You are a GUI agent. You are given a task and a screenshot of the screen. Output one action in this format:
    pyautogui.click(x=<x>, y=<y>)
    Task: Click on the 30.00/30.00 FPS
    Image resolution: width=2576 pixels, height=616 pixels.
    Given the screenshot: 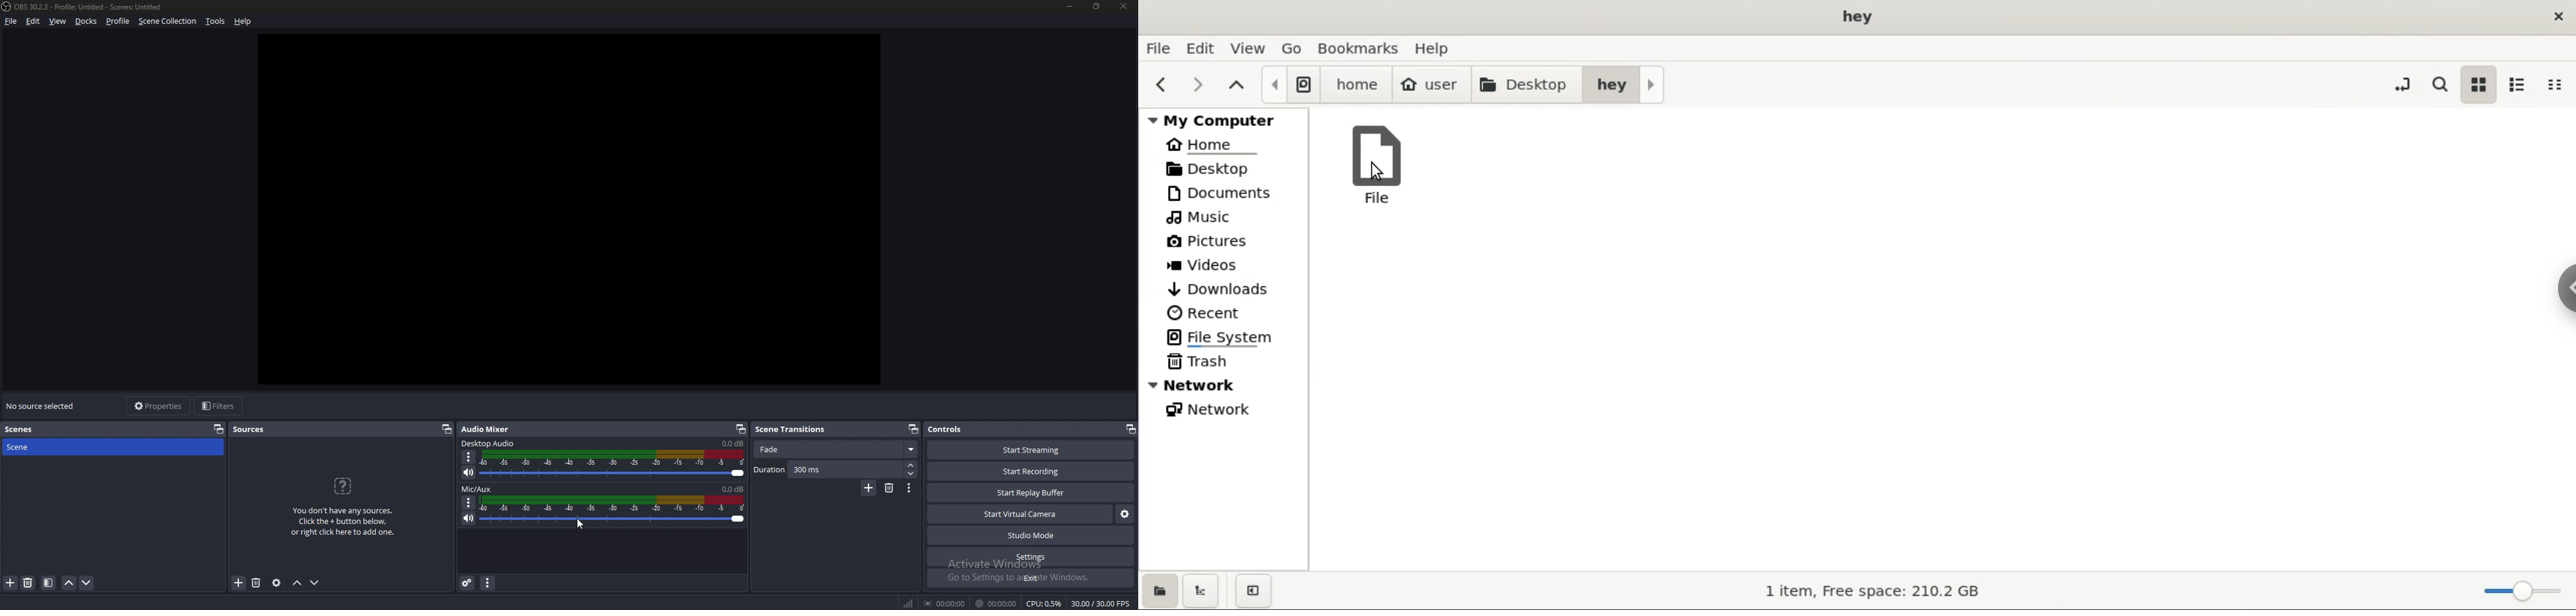 What is the action you would take?
    pyautogui.click(x=1101, y=603)
    